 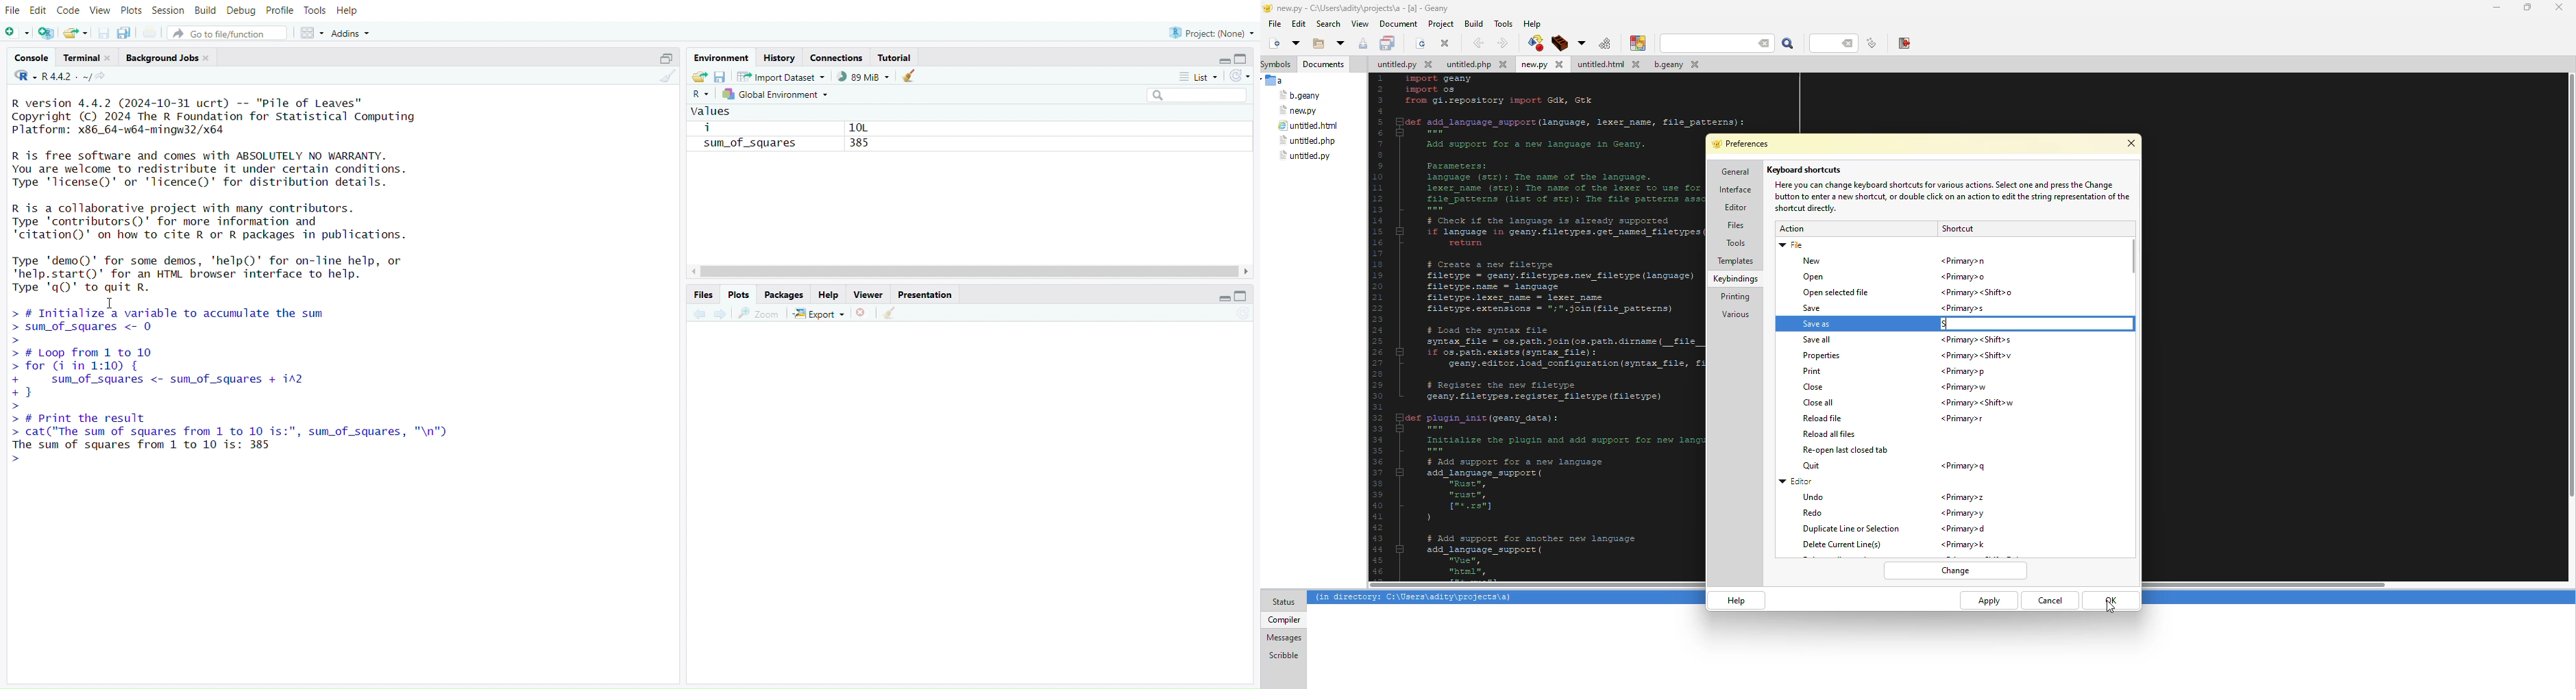 I want to click on R 4.4.2, so click(x=50, y=77).